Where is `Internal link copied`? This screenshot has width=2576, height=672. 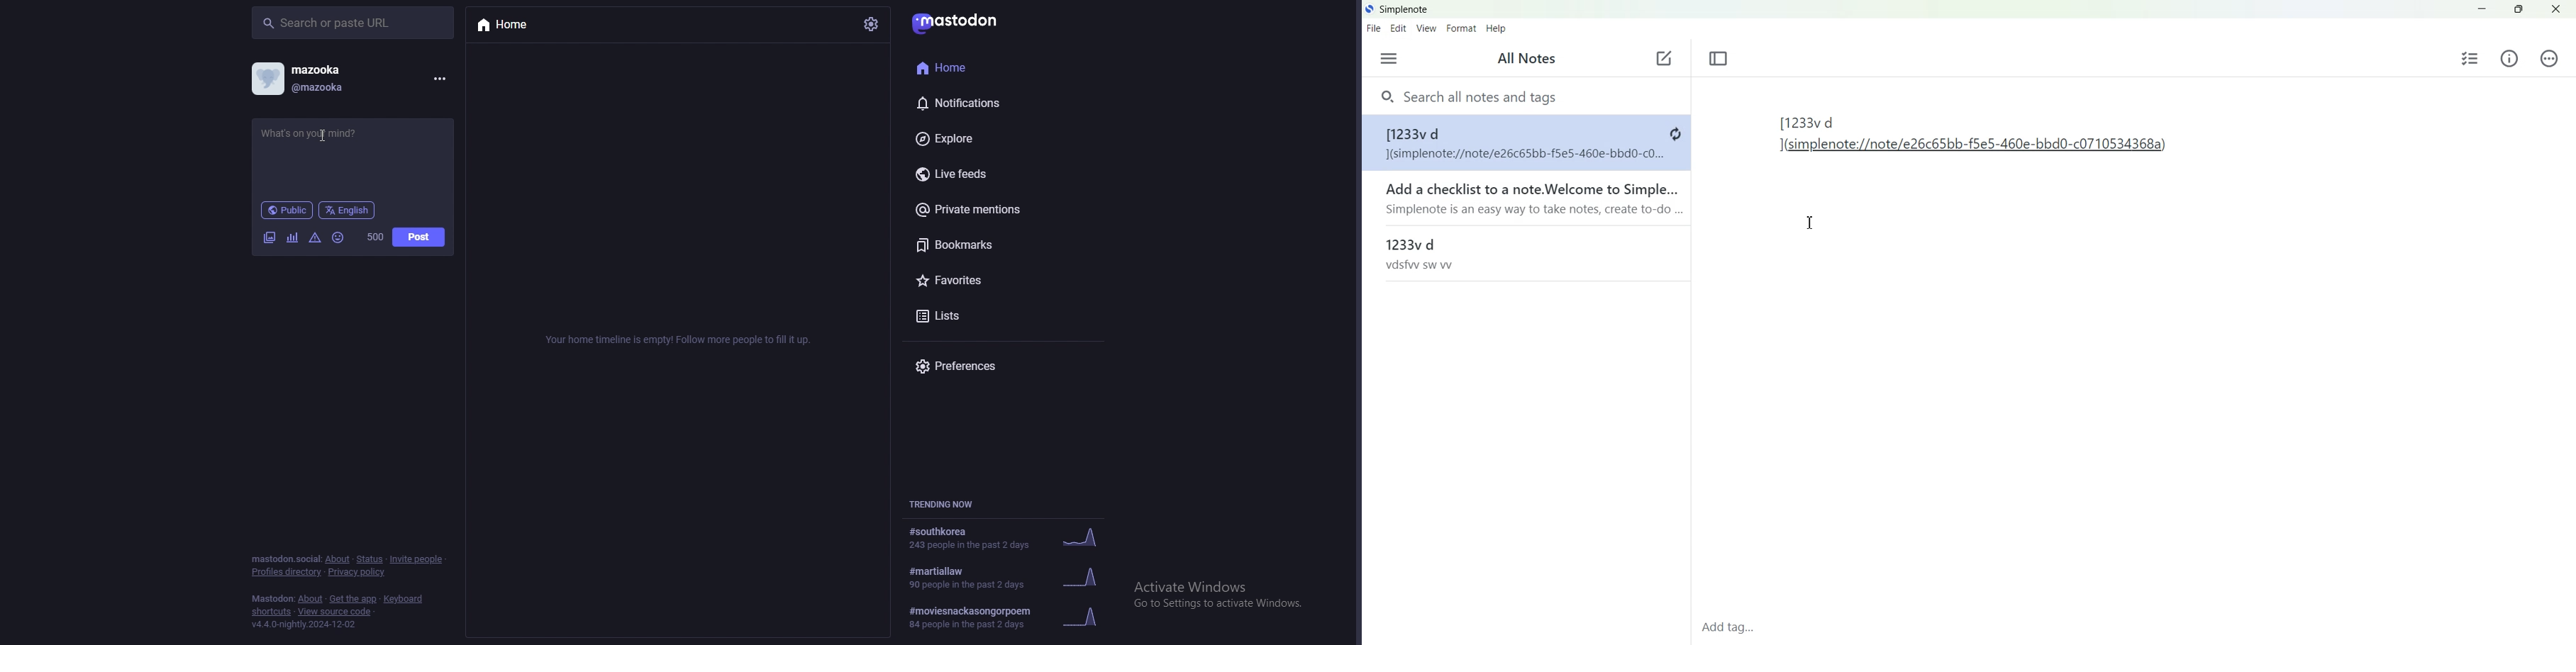
Internal link copied is located at coordinates (1981, 140).